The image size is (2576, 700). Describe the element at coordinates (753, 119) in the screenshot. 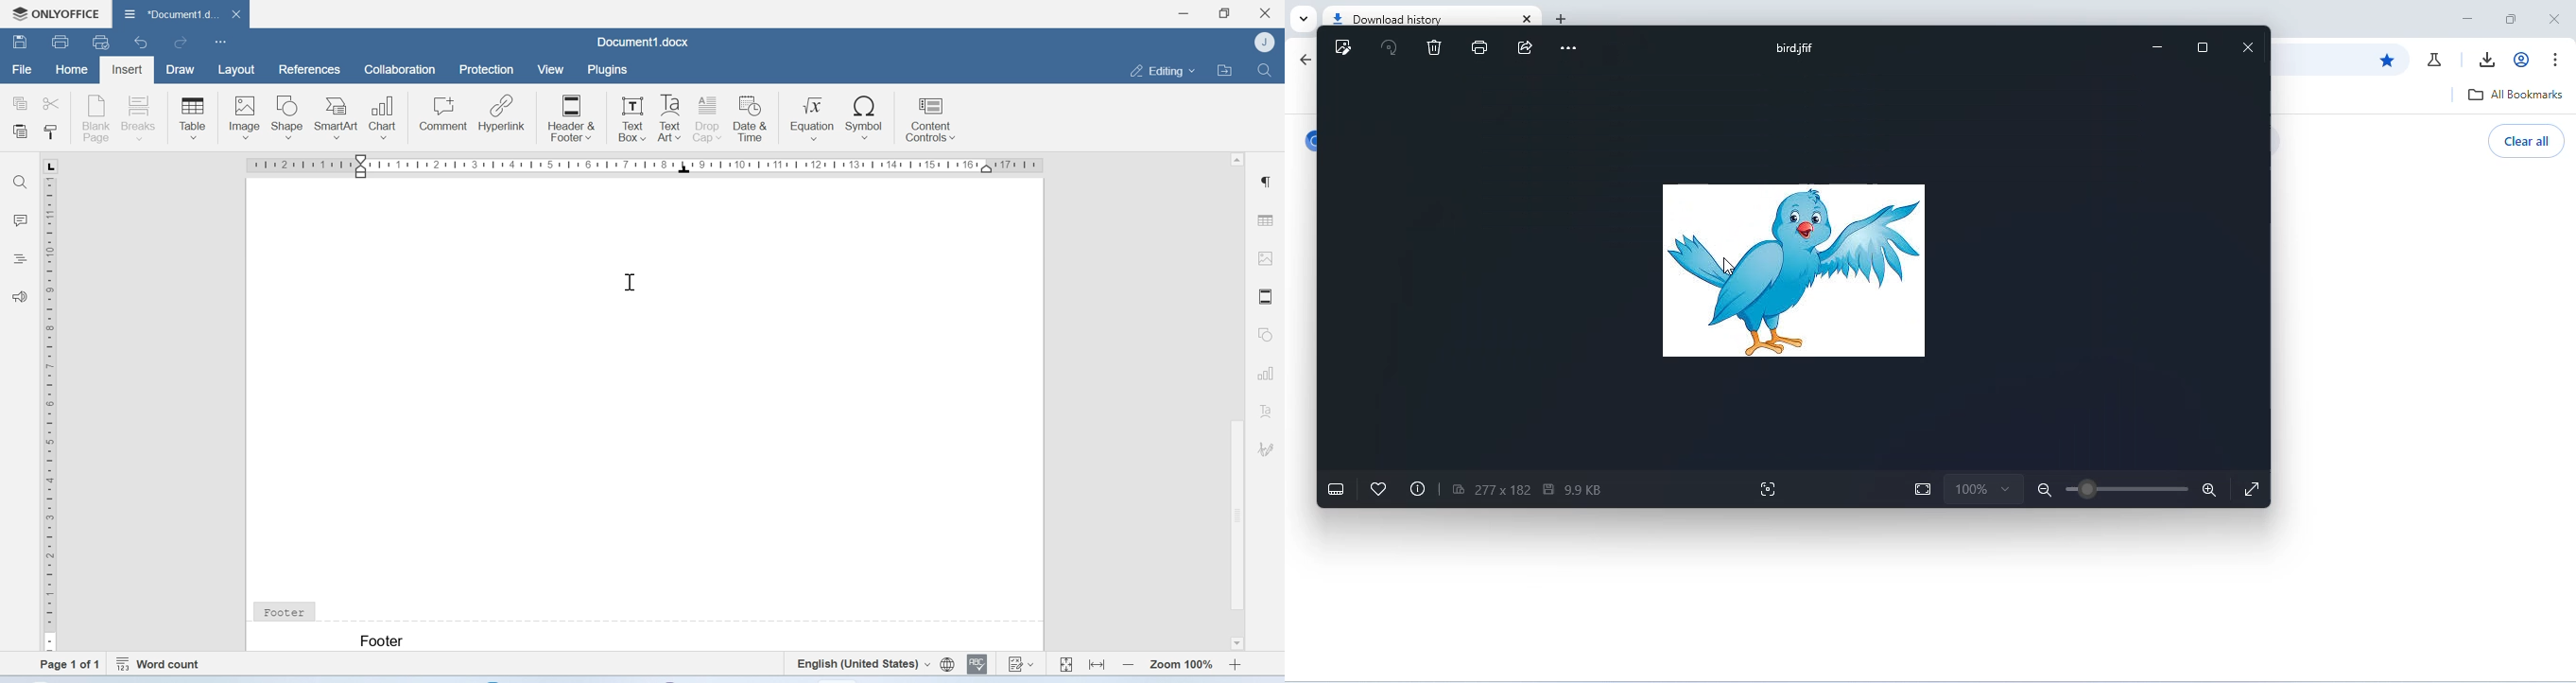

I see `Date & Time` at that location.